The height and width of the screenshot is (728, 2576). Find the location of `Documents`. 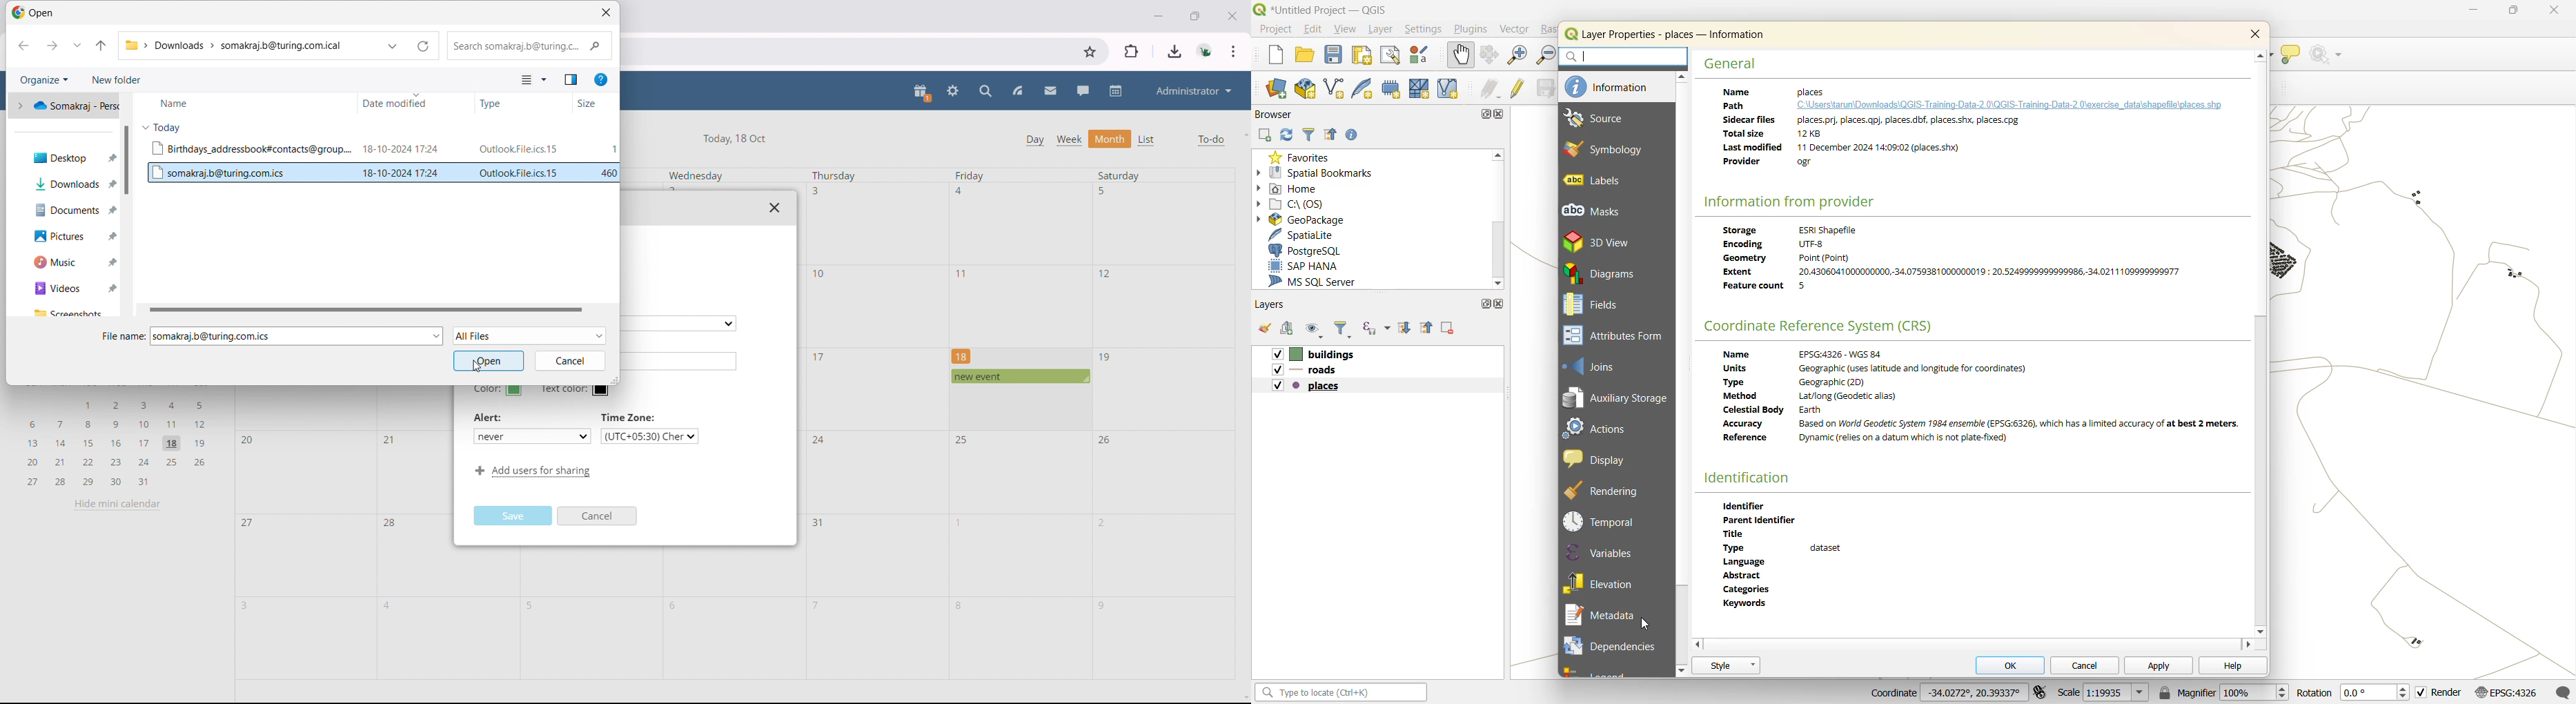

Documents is located at coordinates (65, 211).